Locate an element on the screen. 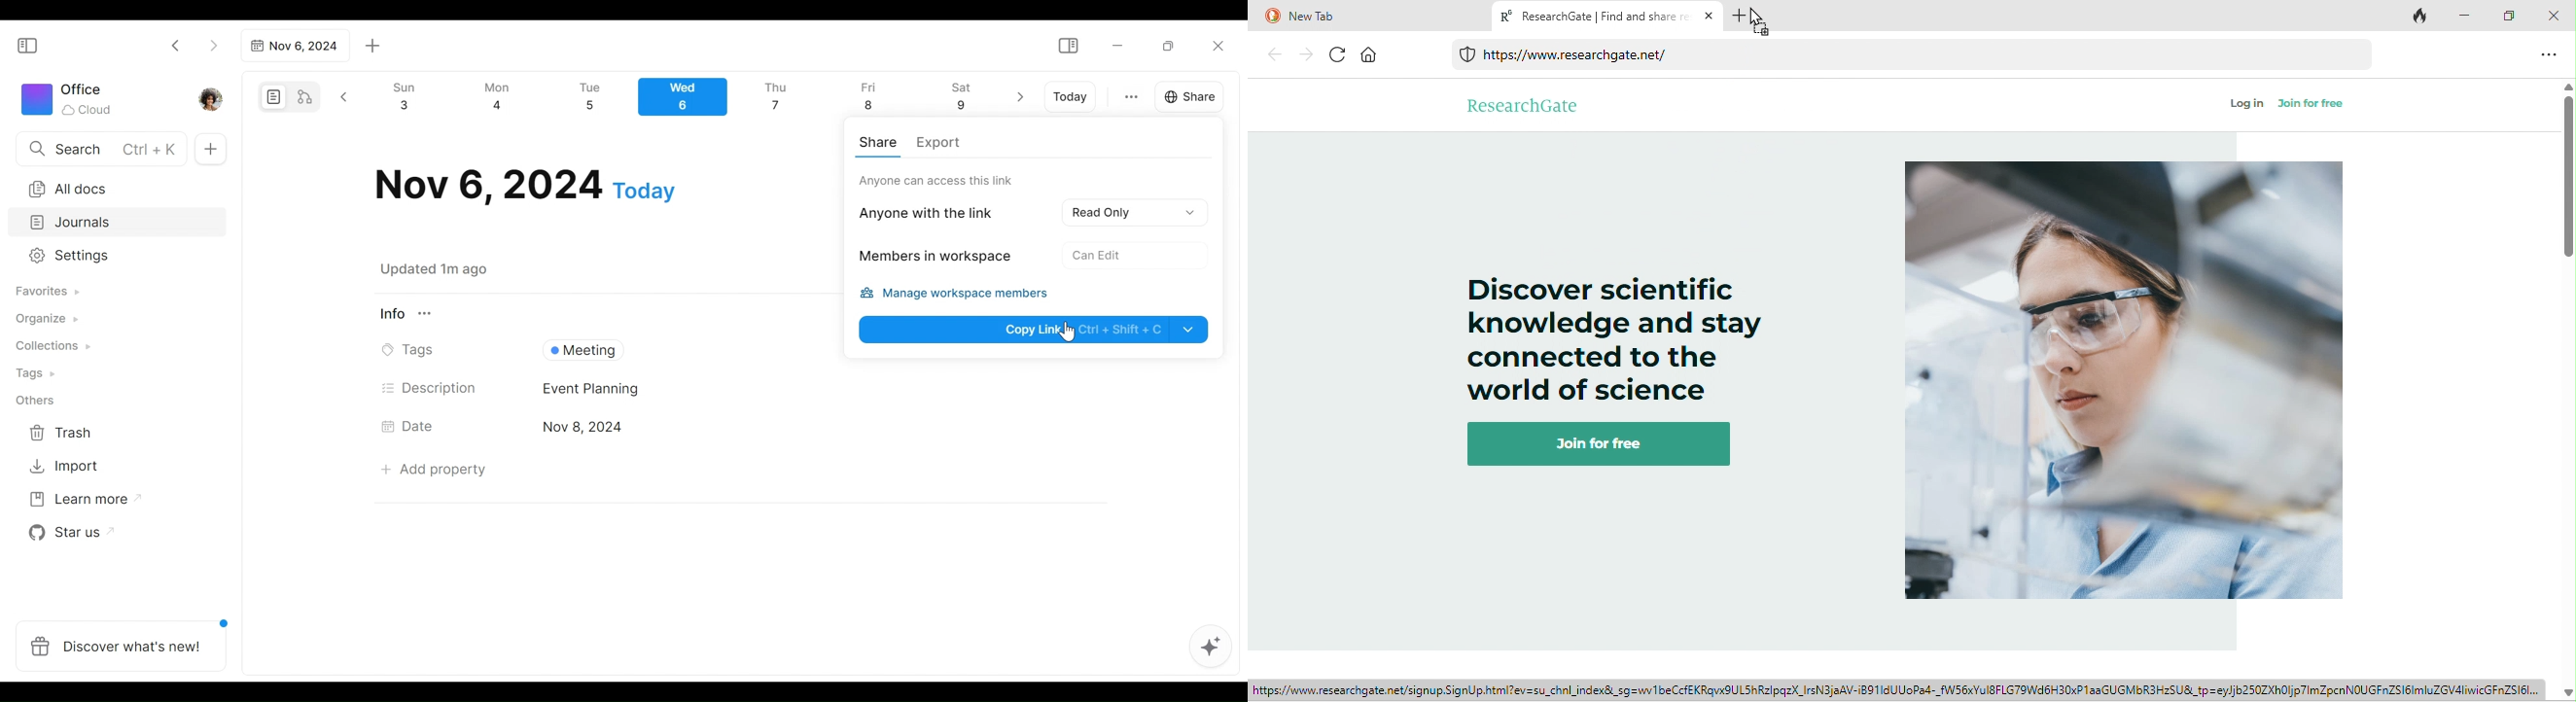  Share is located at coordinates (1186, 96).